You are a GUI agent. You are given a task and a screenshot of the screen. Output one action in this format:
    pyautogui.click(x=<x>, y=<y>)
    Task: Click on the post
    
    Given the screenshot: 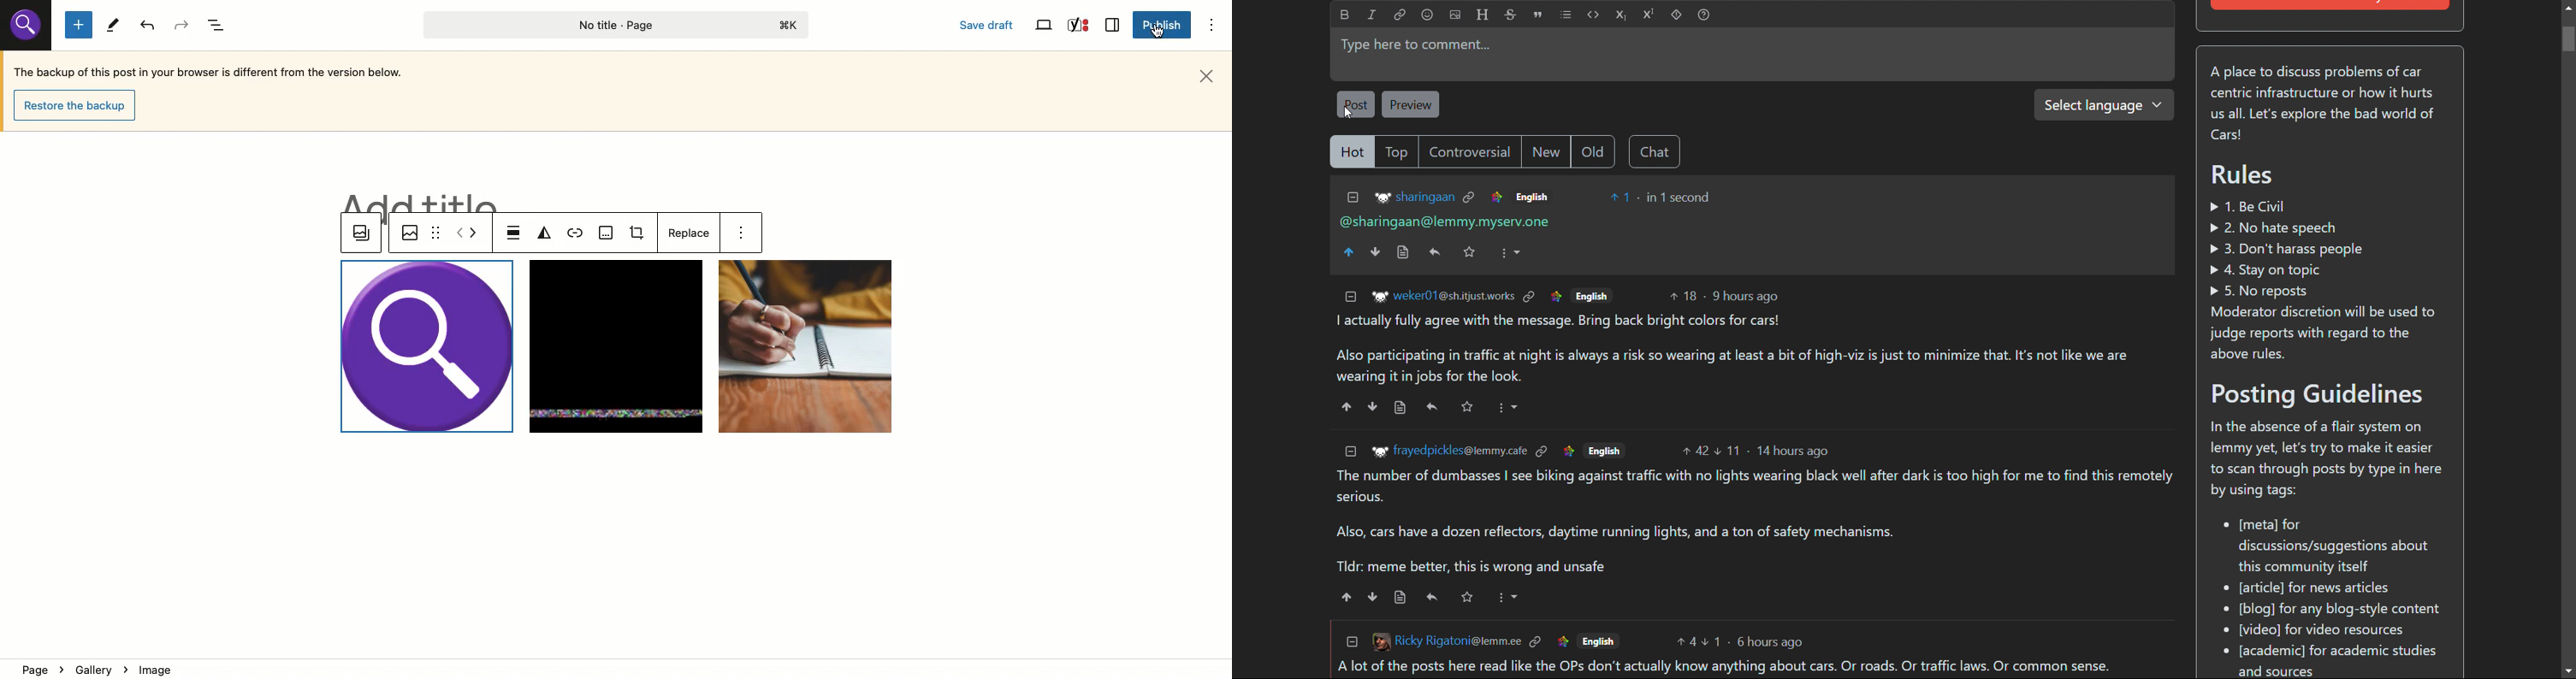 What is the action you would take?
    pyautogui.click(x=1356, y=105)
    